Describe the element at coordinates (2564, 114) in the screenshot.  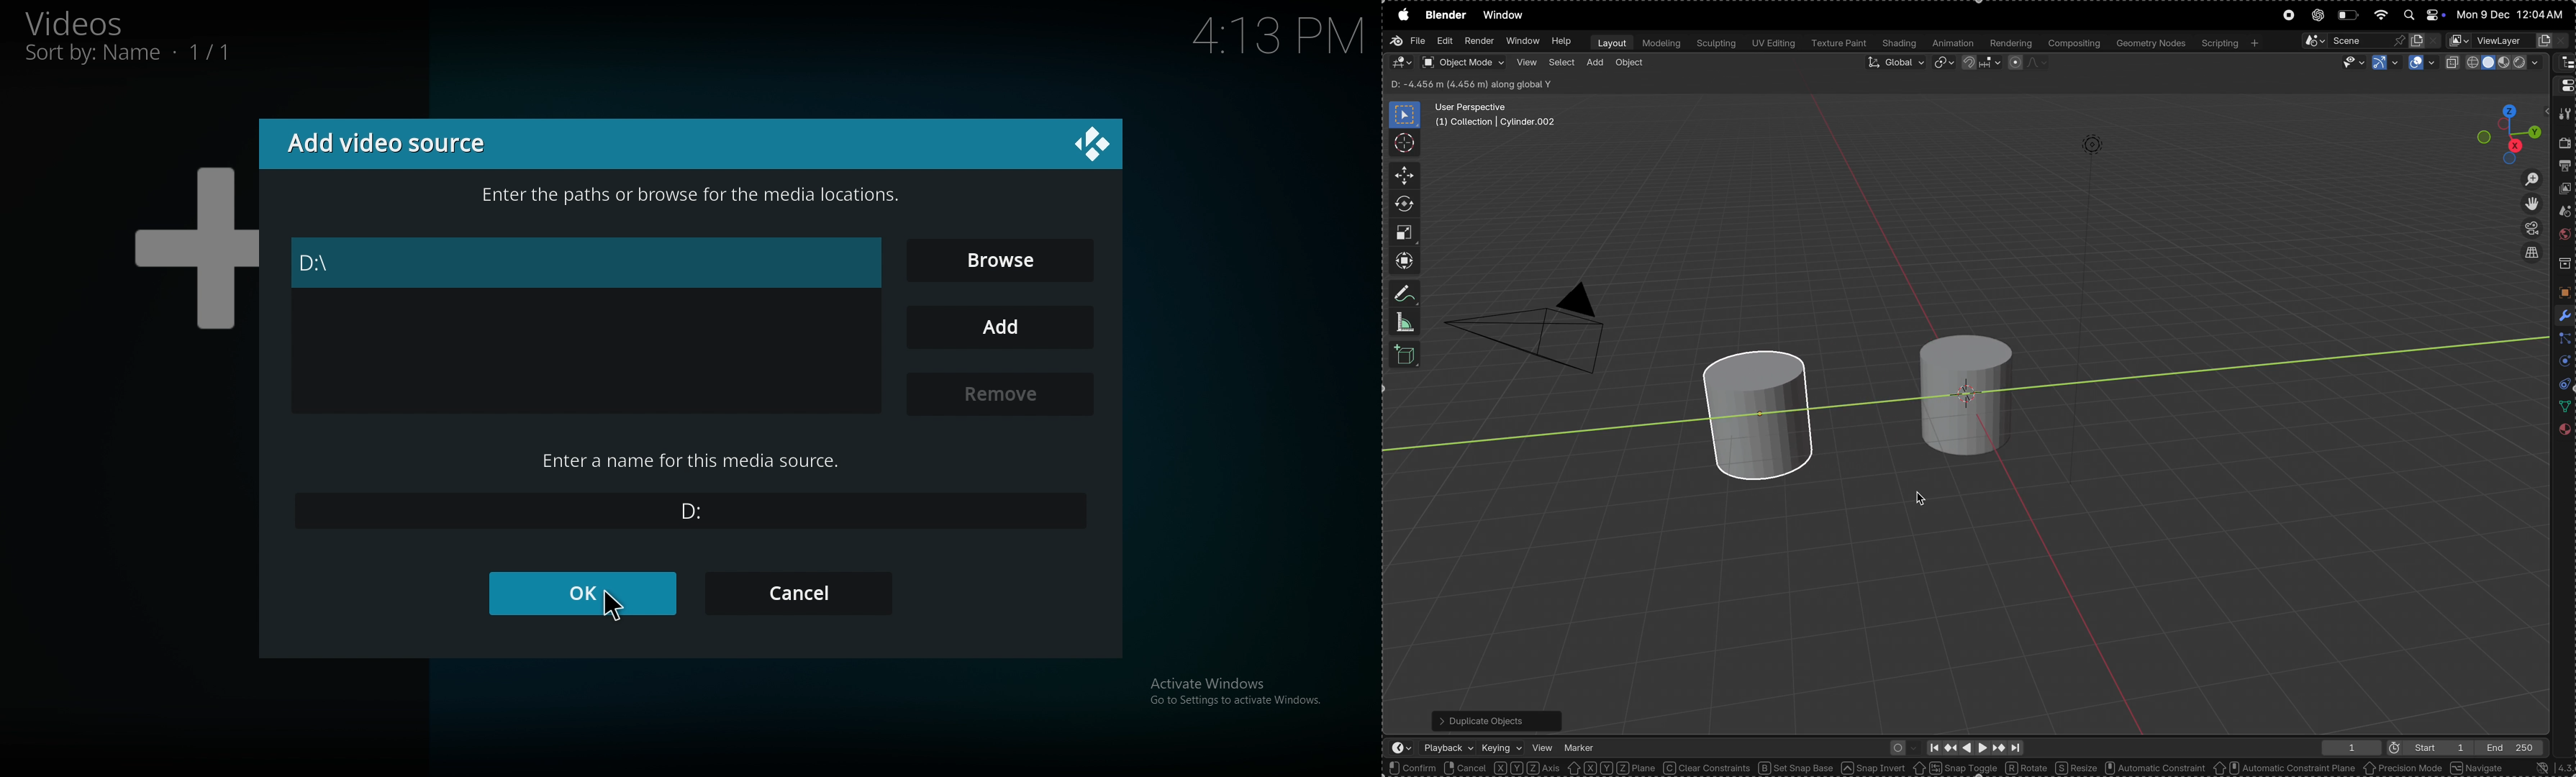
I see `tool` at that location.